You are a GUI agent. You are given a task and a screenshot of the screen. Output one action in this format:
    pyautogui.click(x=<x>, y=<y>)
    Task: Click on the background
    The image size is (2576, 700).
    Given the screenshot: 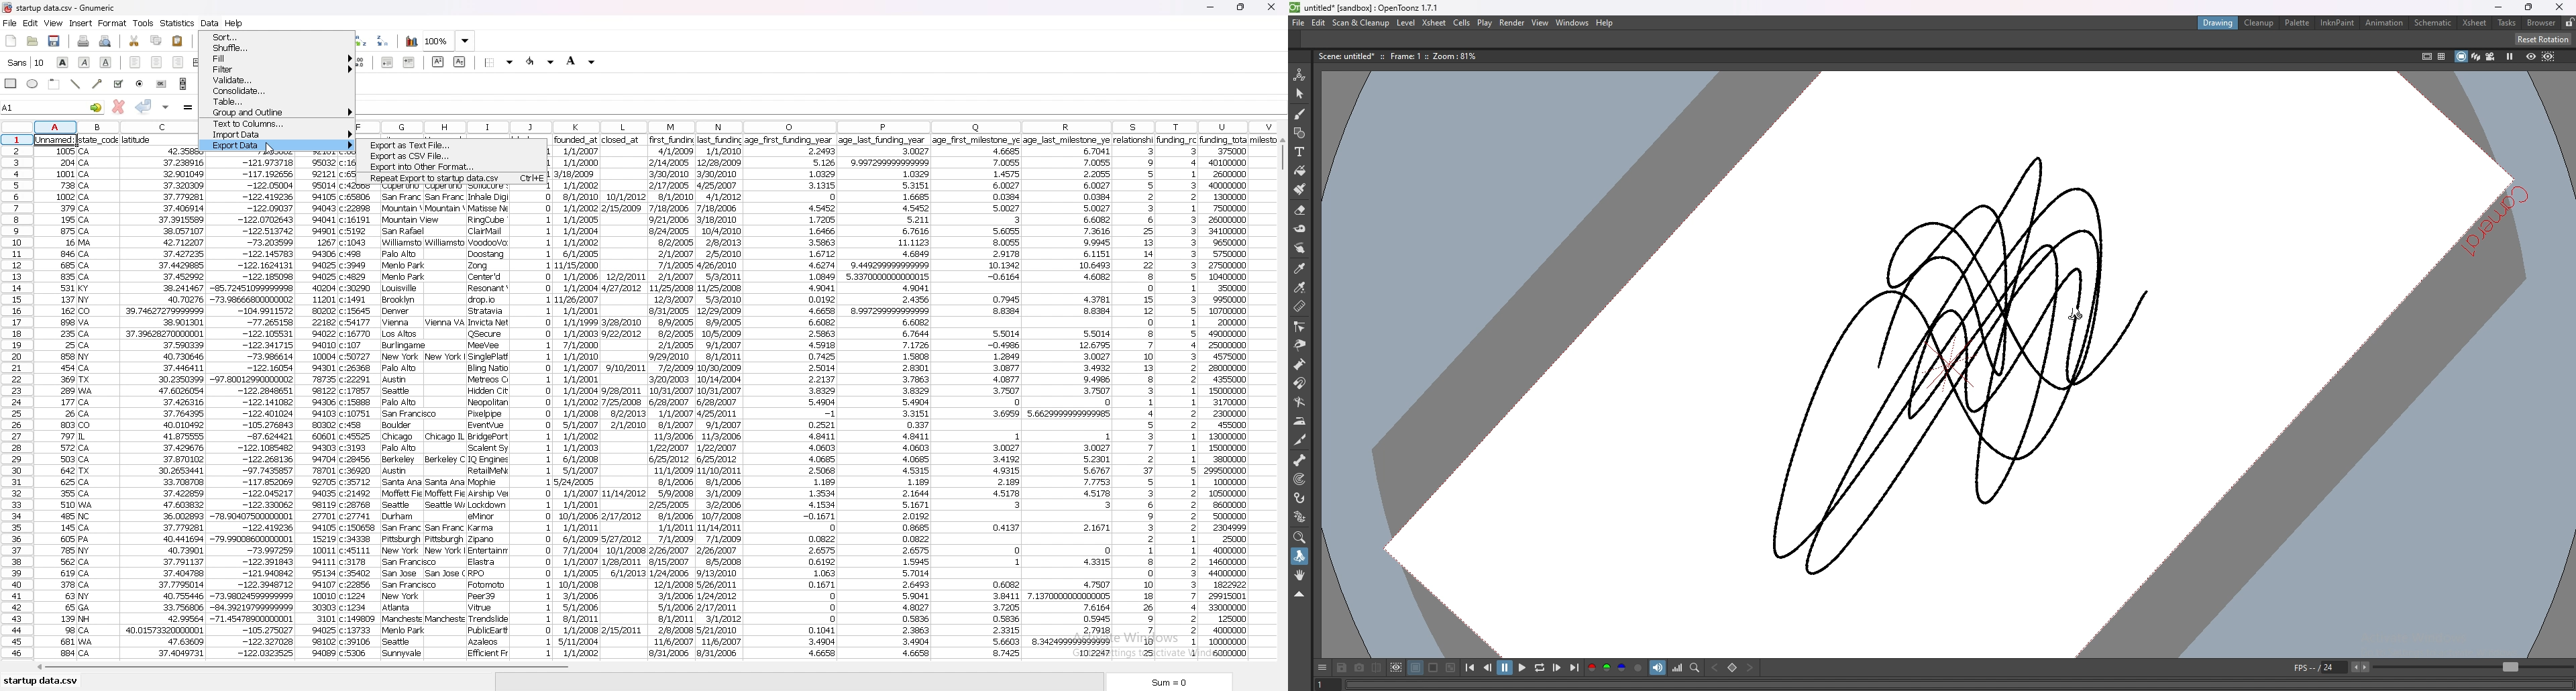 What is the action you would take?
    pyautogui.click(x=581, y=61)
    